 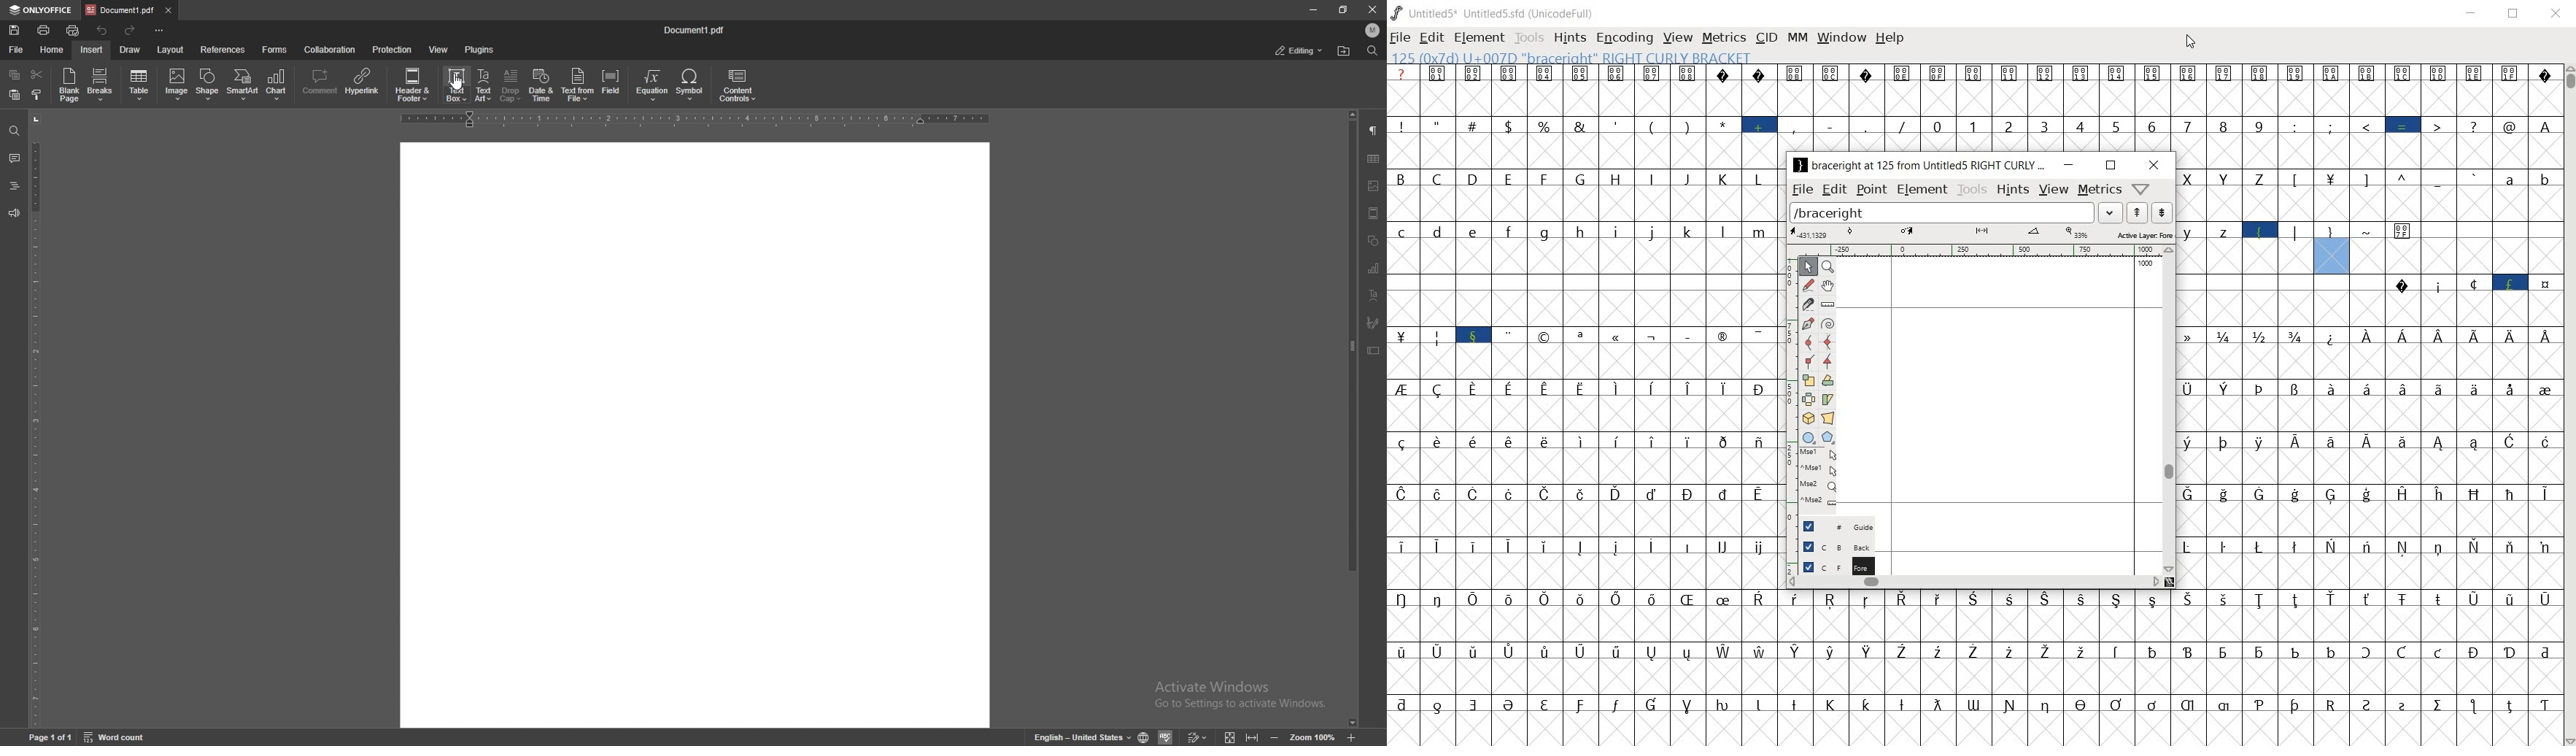 What do you see at coordinates (2142, 190) in the screenshot?
I see `Help/Window` at bounding box center [2142, 190].